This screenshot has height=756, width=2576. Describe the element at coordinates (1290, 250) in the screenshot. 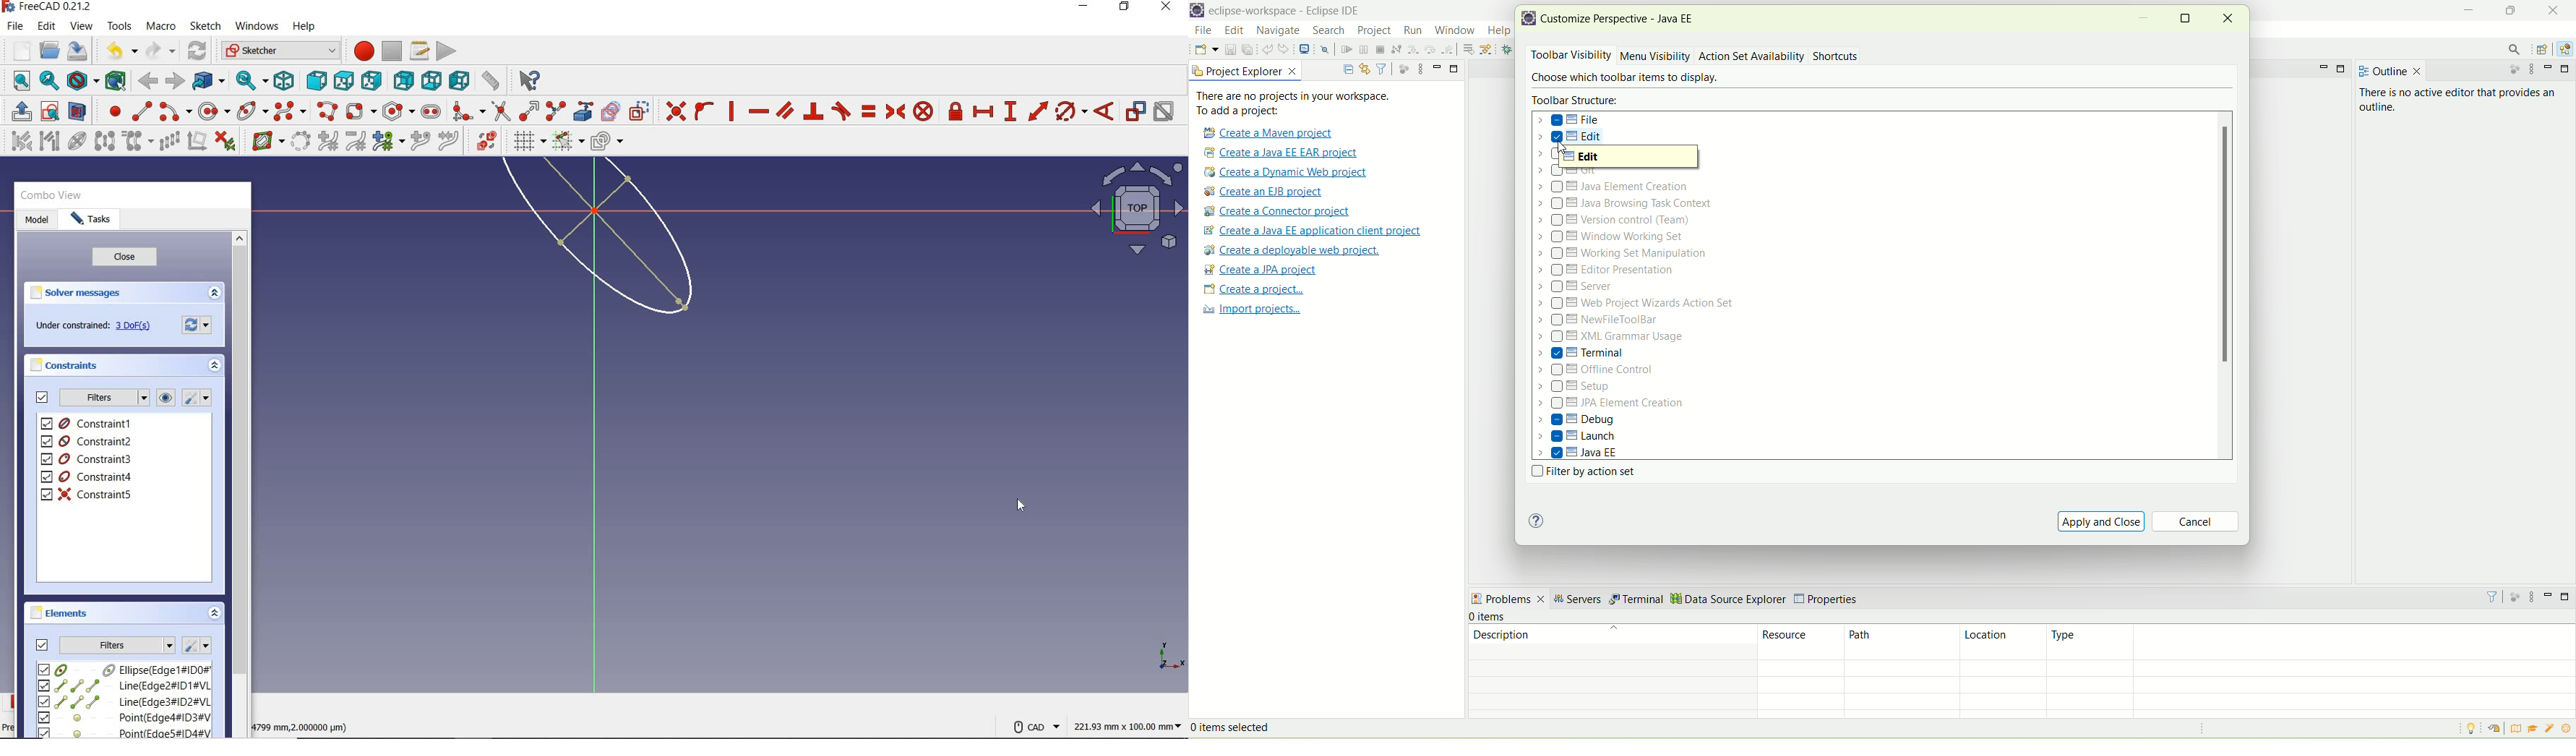

I see `create a deployable web project` at that location.